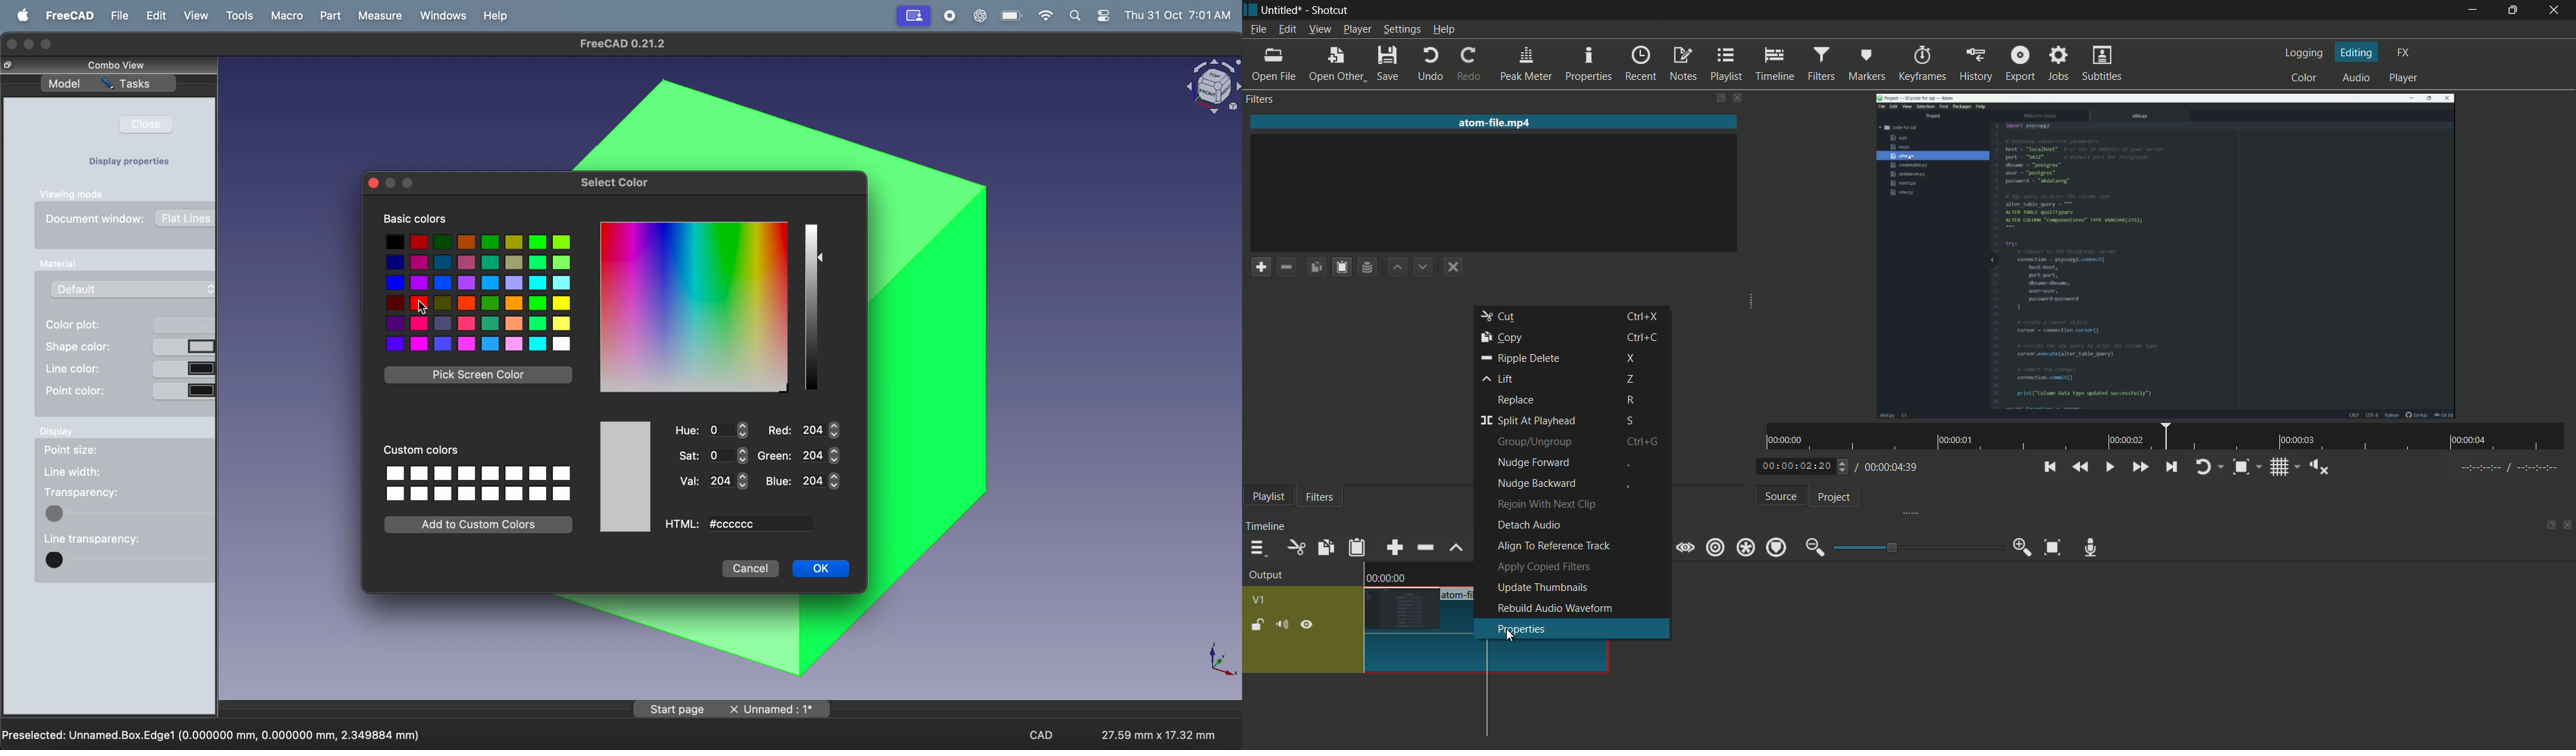 This screenshot has height=756, width=2576. I want to click on history, so click(1975, 64).